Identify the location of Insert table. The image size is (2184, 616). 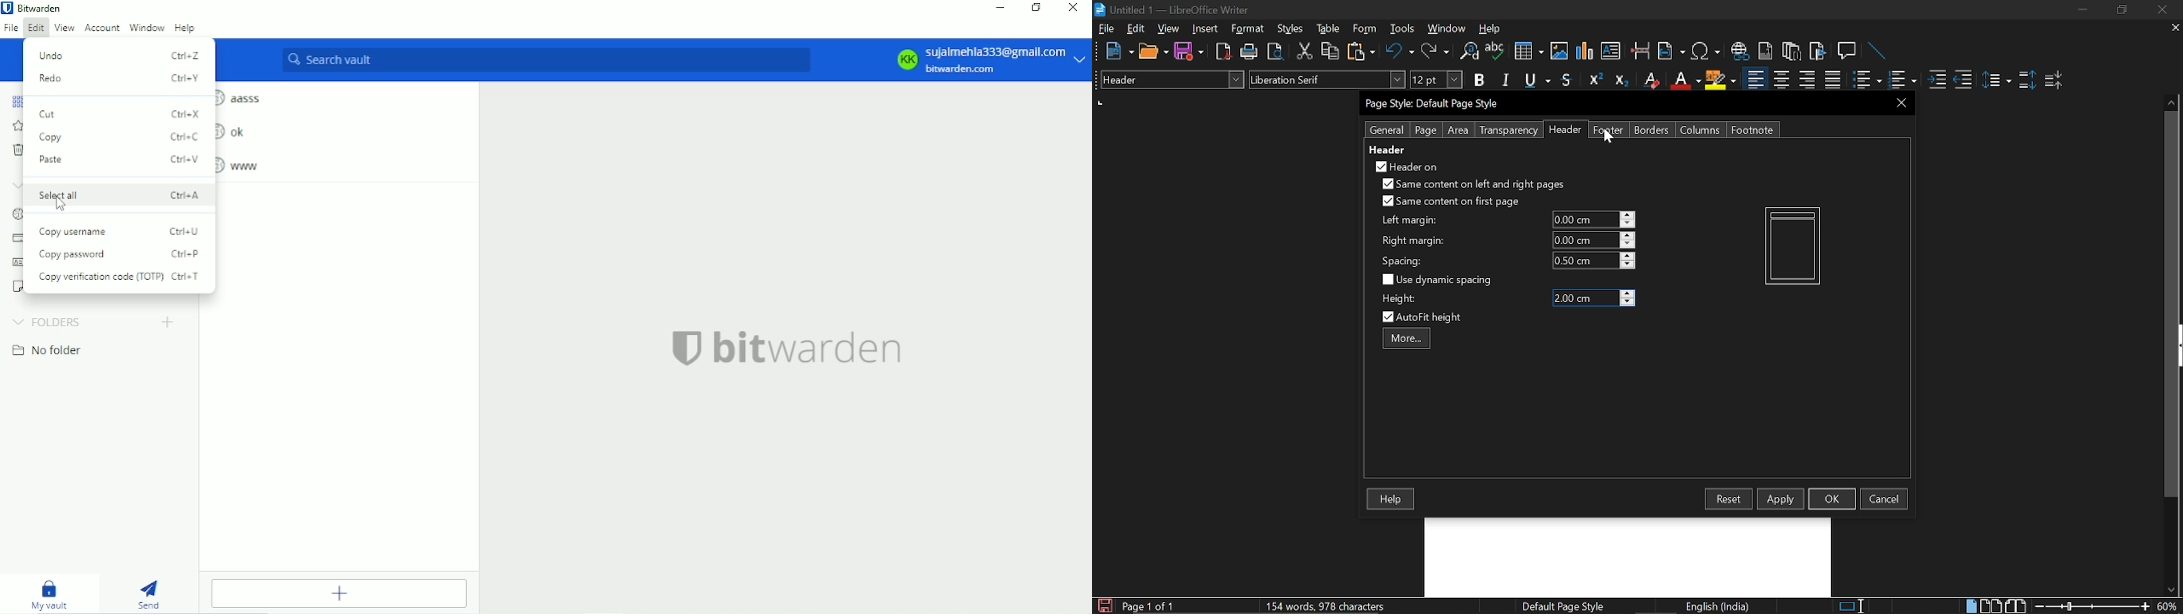
(1528, 52).